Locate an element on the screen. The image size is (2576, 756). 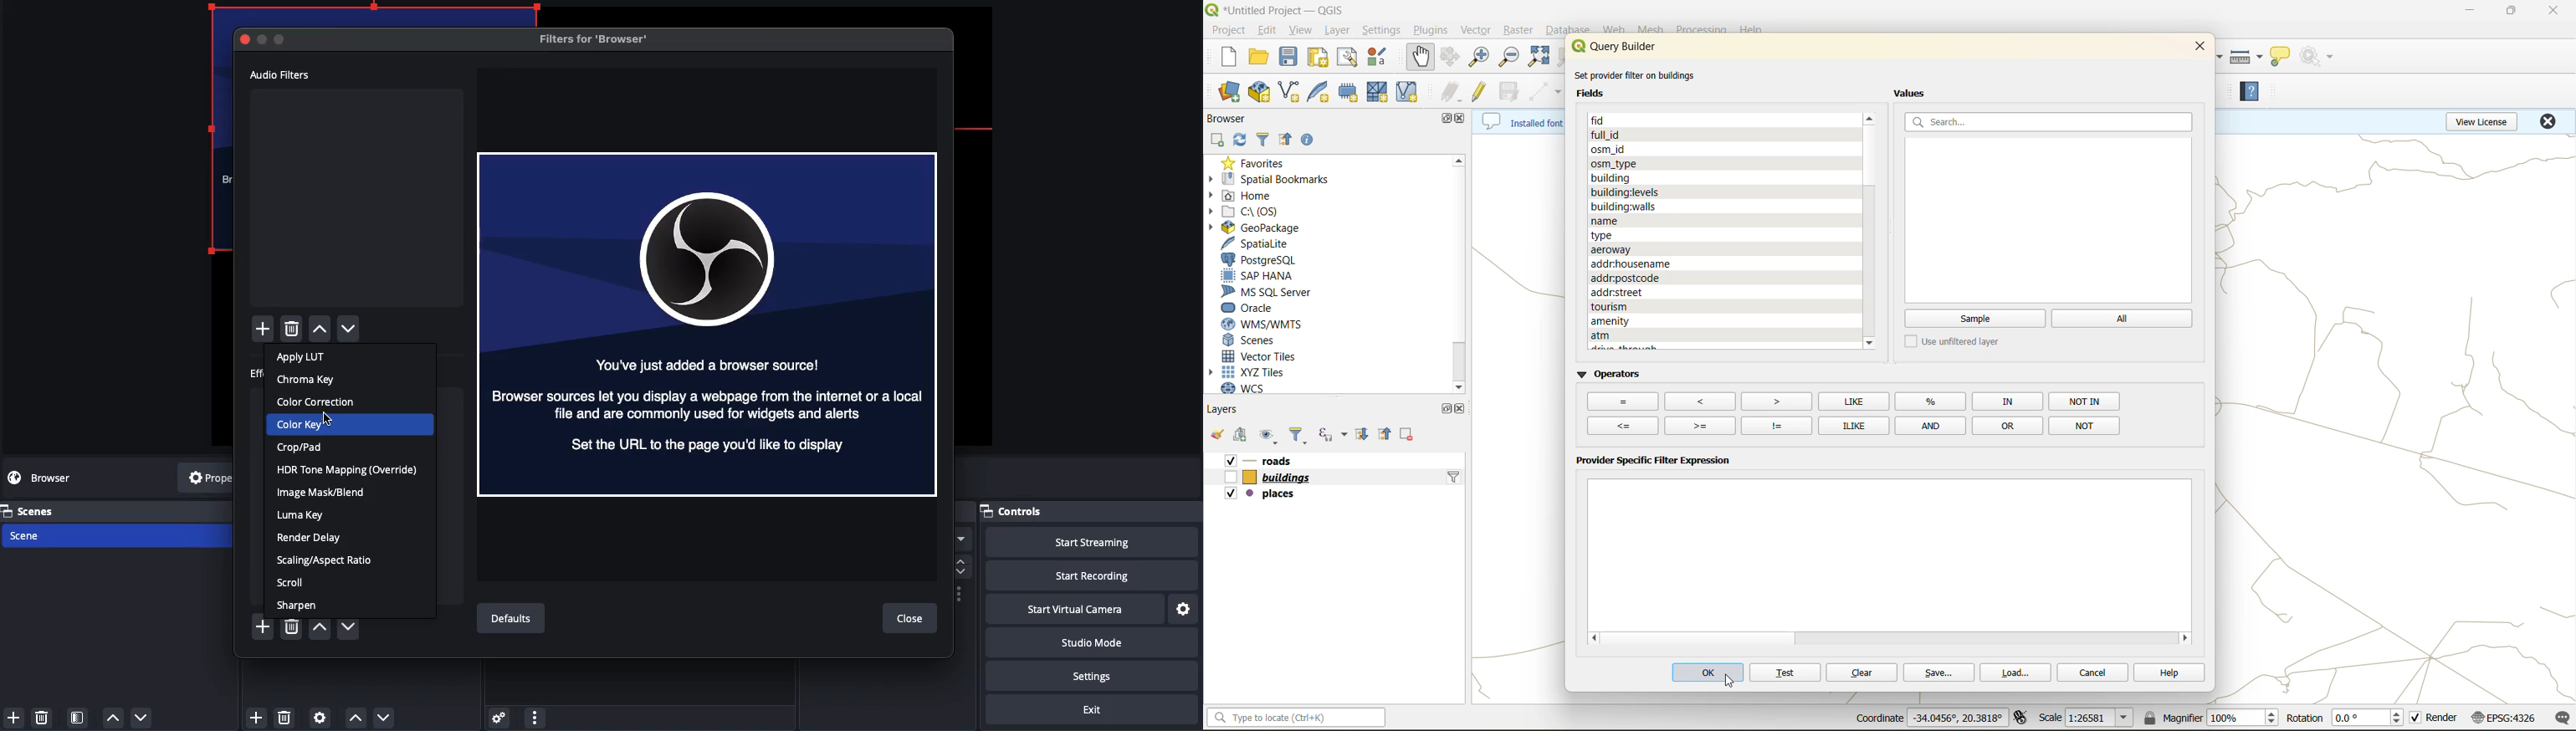
Scene is located at coordinates (34, 534).